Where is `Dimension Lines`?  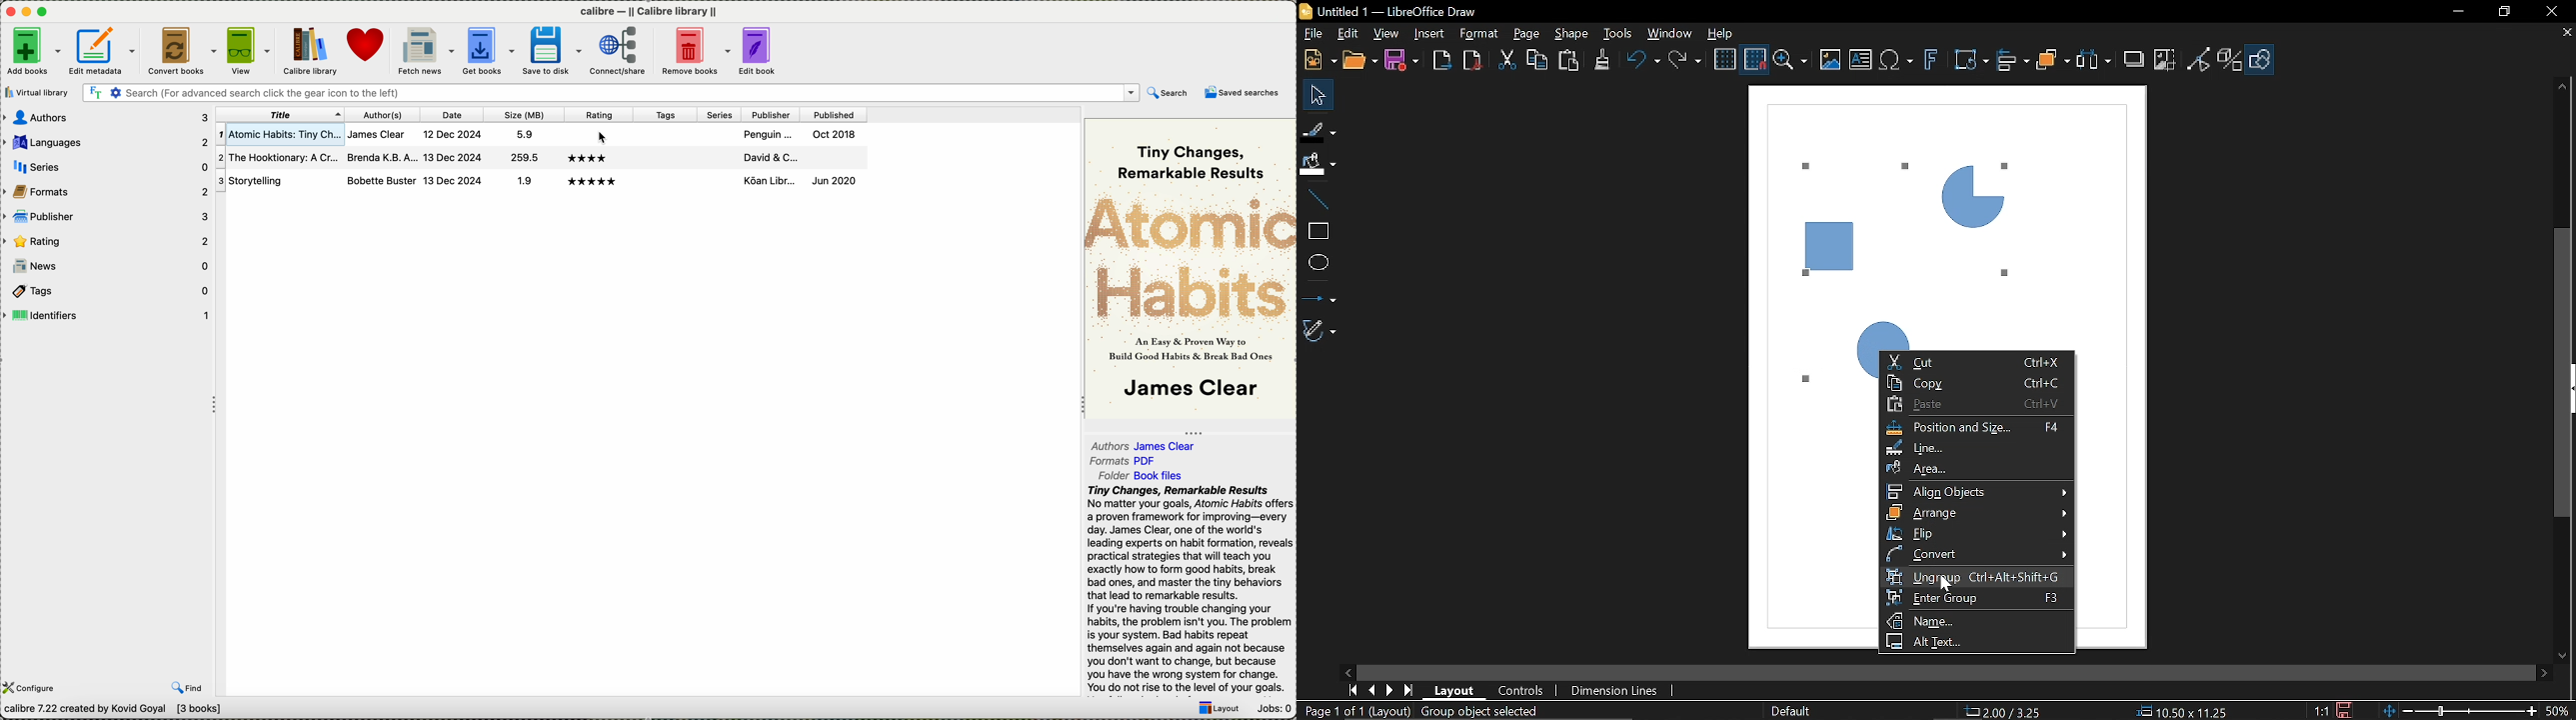 Dimension Lines is located at coordinates (1615, 691).